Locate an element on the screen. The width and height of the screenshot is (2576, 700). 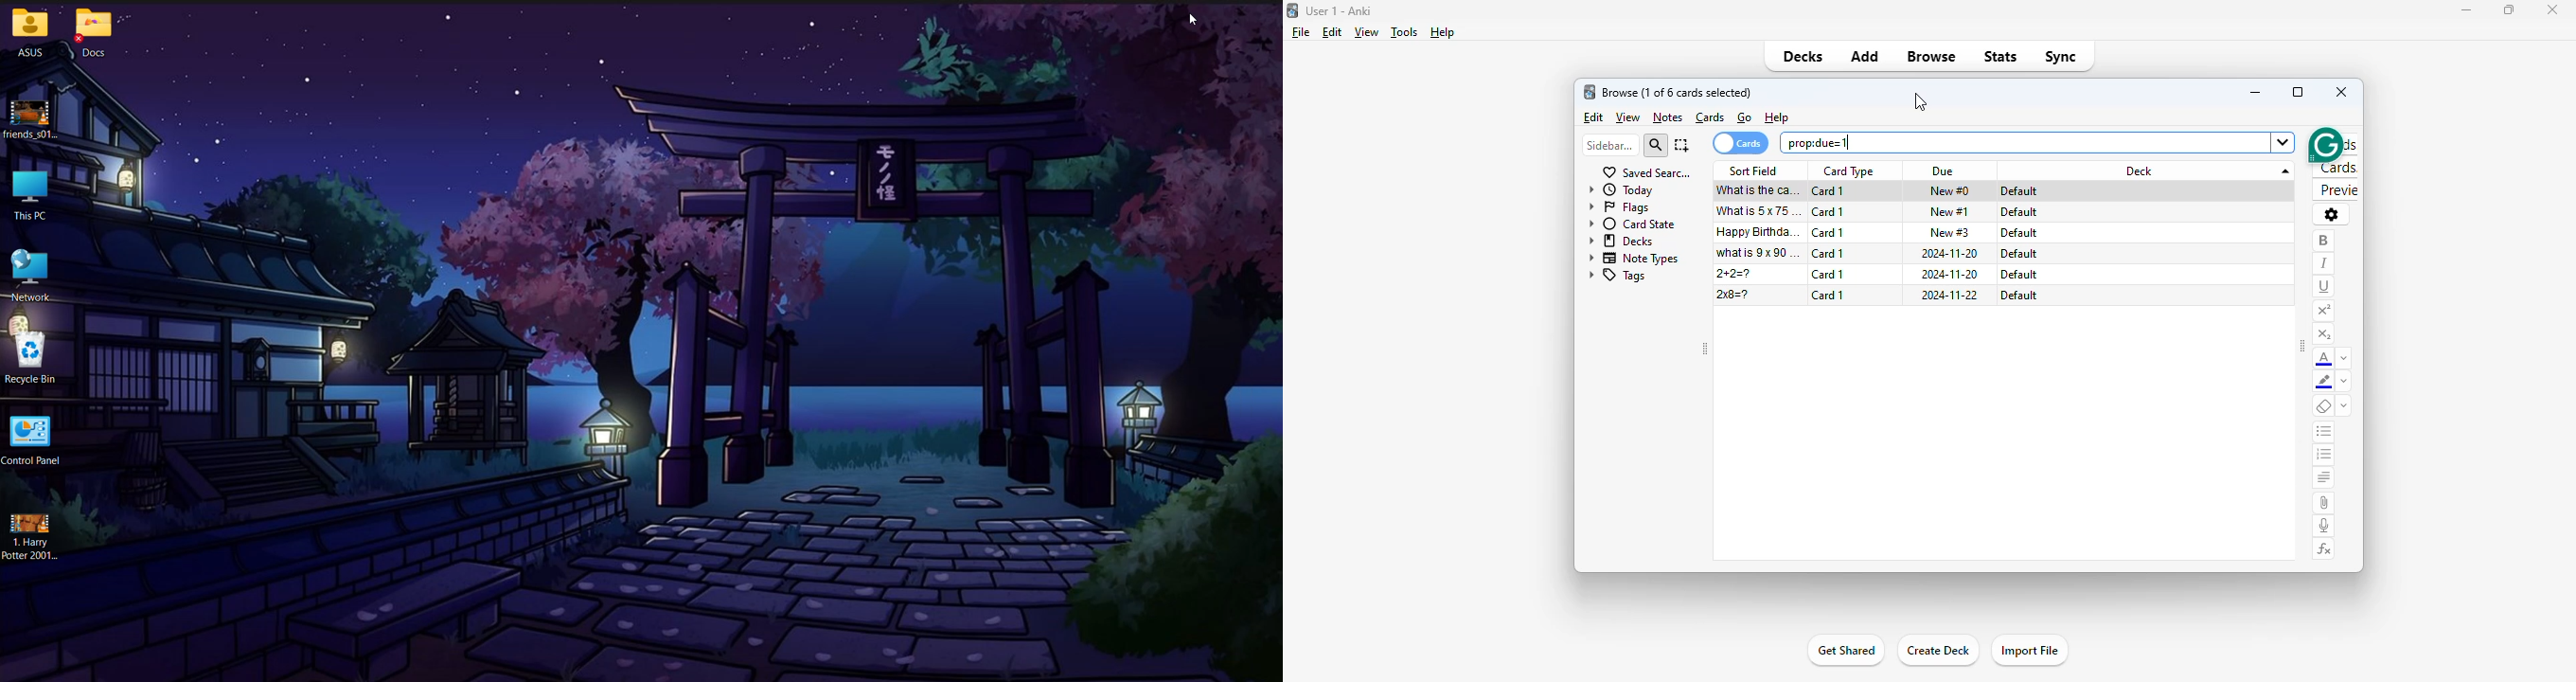
saved searches is located at coordinates (1646, 173).